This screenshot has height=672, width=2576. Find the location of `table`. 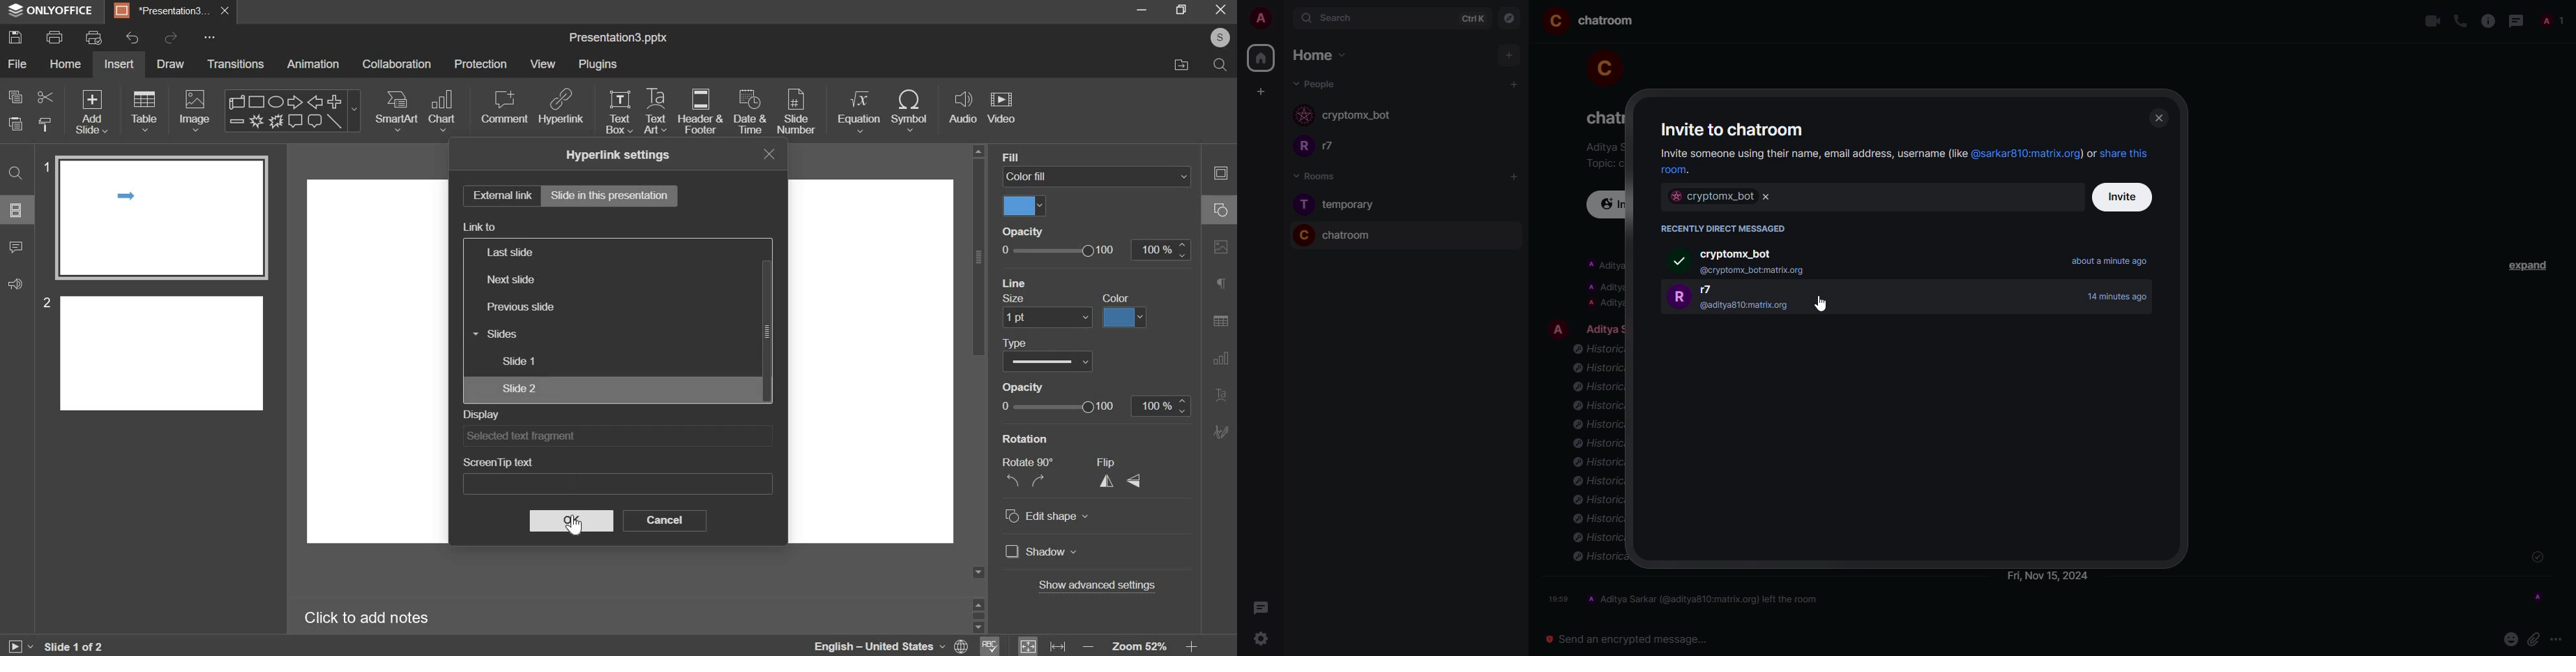

table is located at coordinates (146, 111).